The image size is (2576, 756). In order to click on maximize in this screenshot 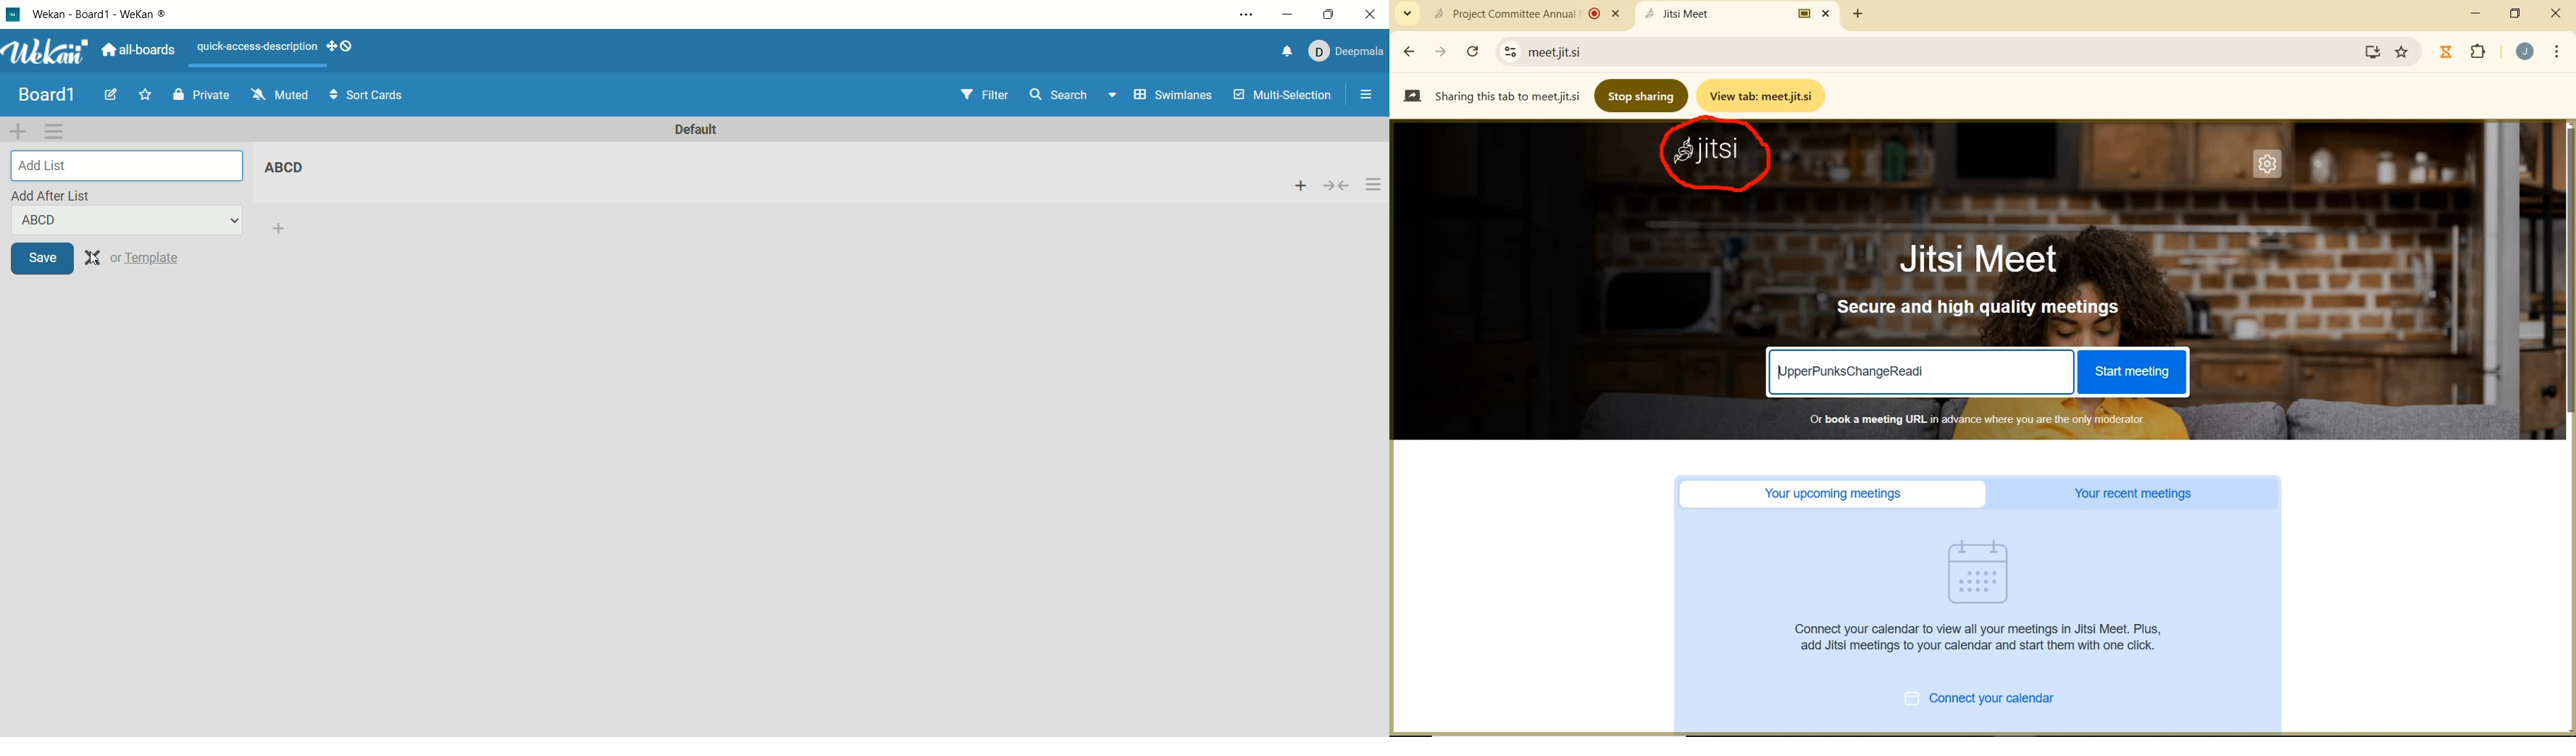, I will do `click(1333, 12)`.